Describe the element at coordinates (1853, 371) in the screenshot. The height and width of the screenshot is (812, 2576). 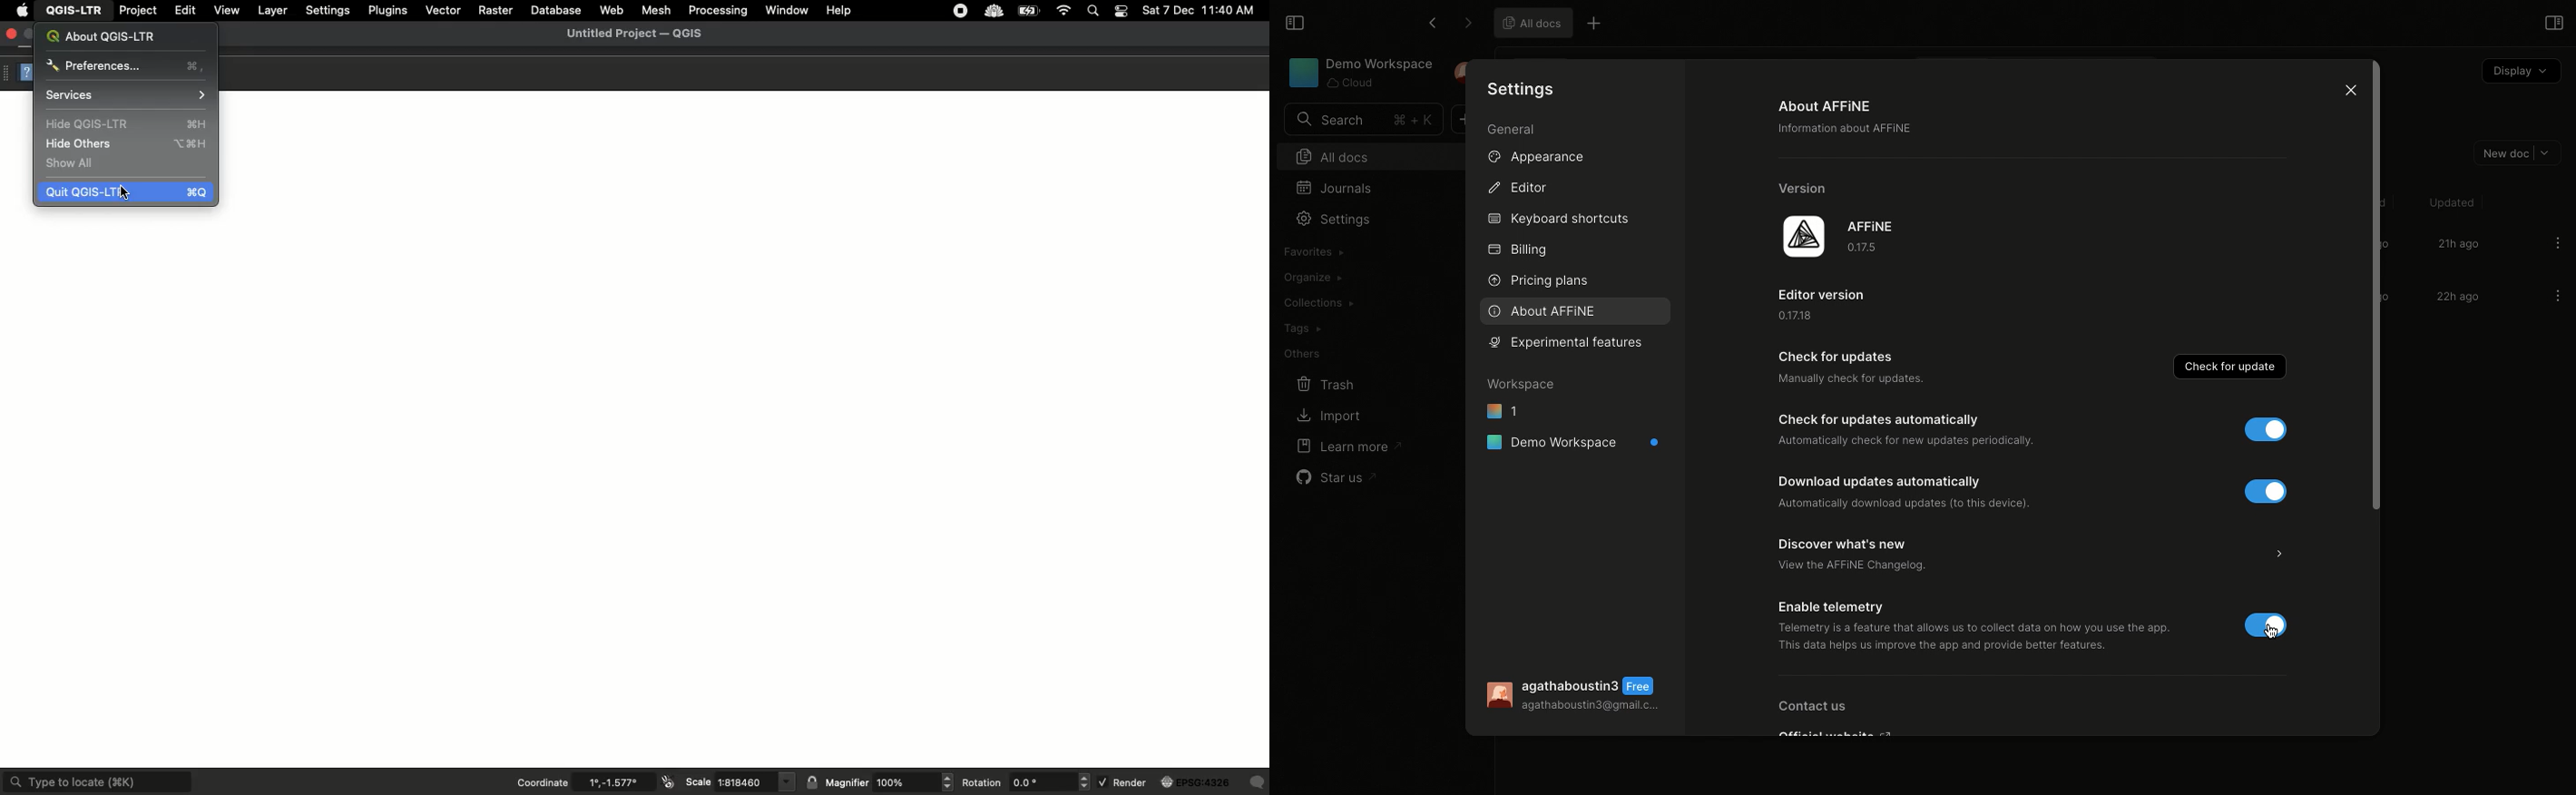
I see `Check for updates` at that location.